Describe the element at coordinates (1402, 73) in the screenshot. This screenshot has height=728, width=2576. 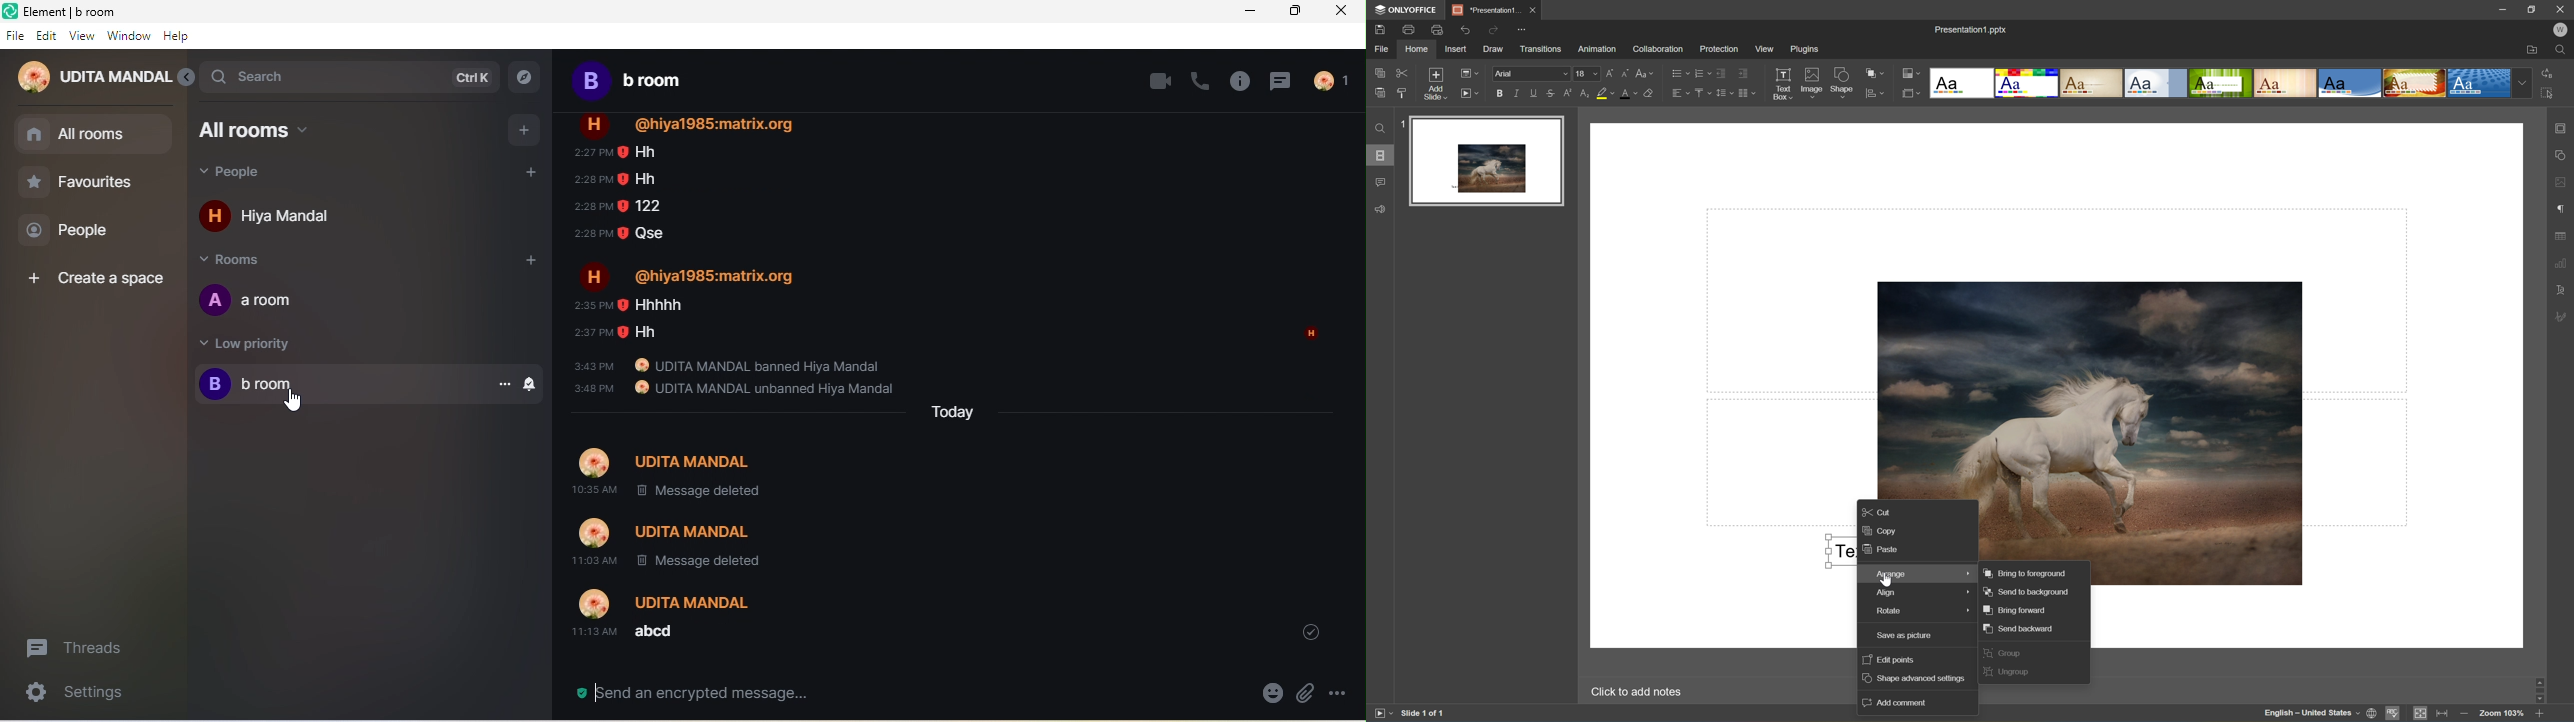
I see `Cut` at that location.